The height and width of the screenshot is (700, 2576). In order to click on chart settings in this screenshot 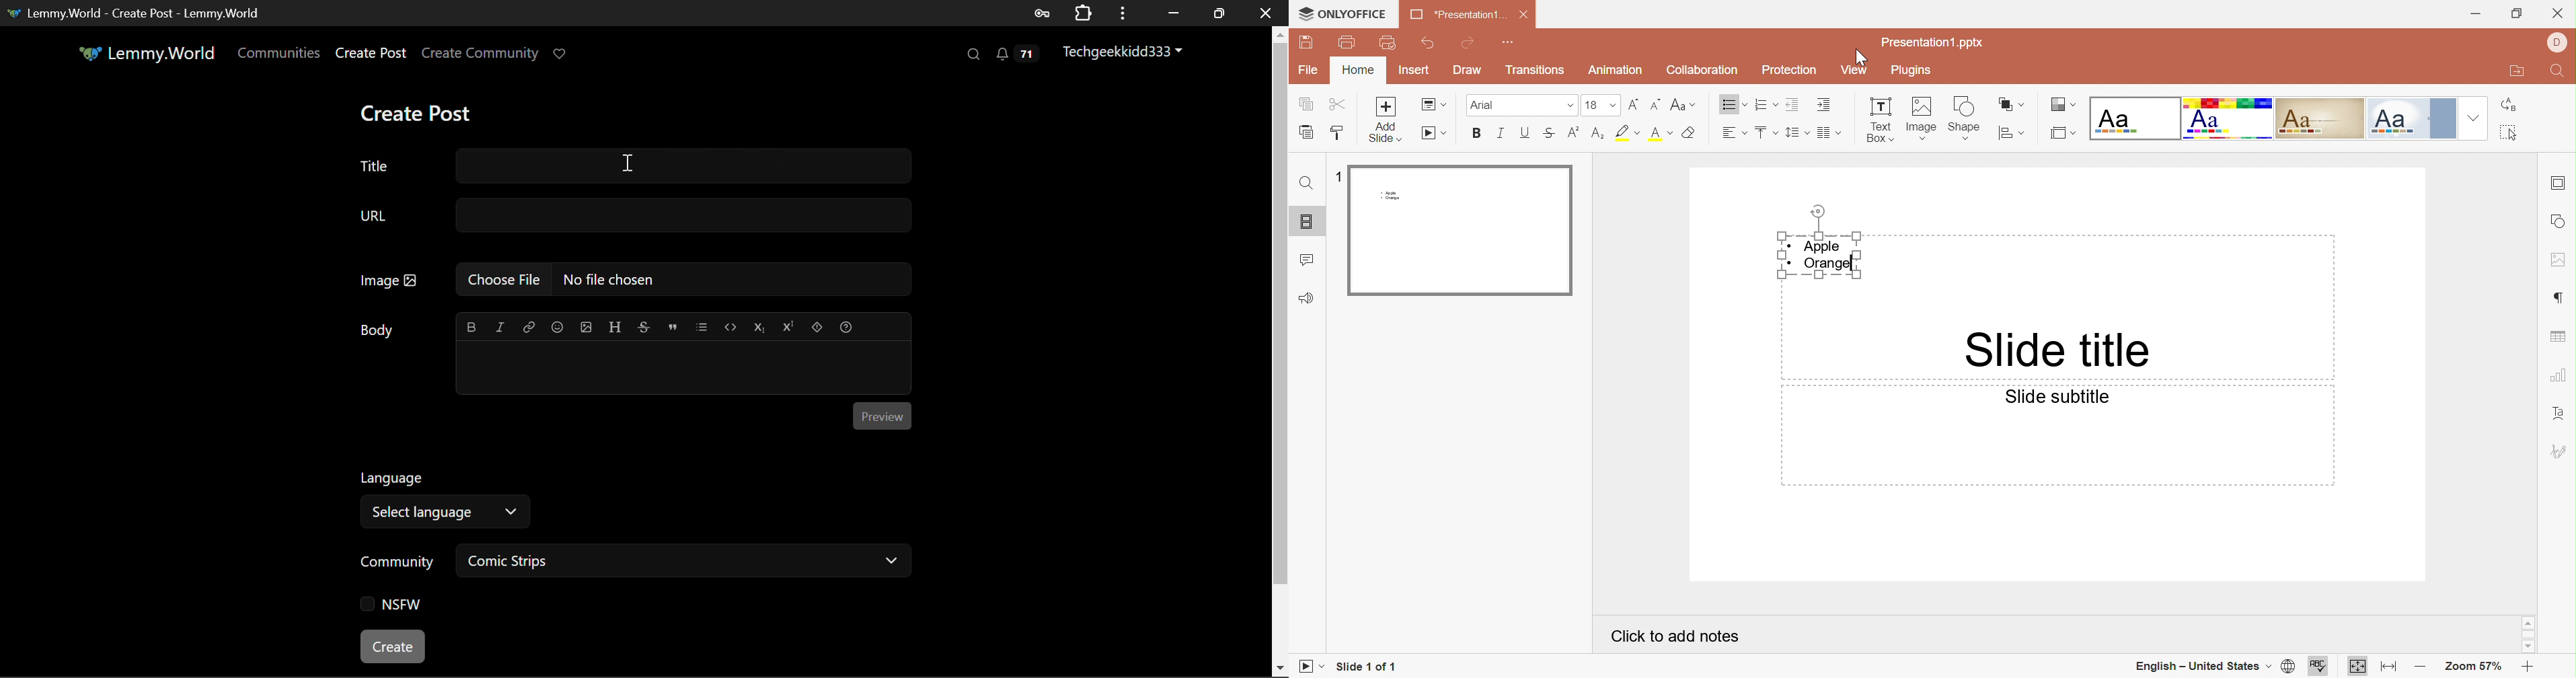, I will do `click(2558, 379)`.